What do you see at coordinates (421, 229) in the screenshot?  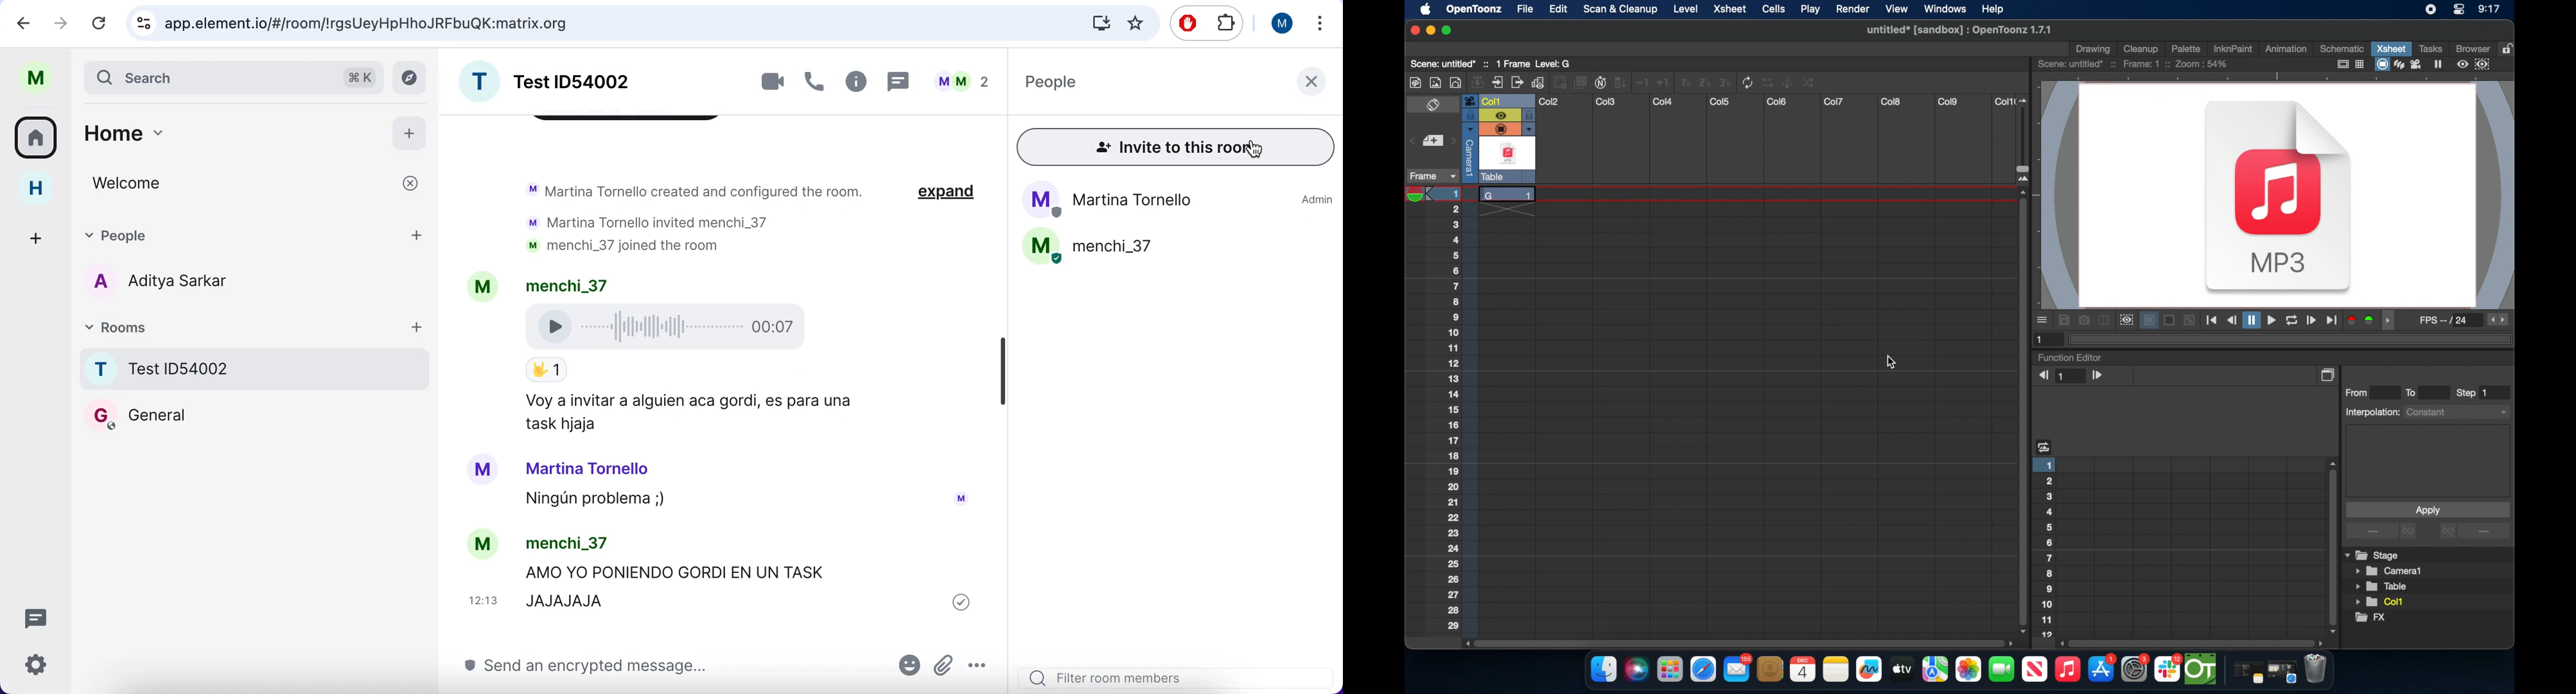 I see `add` at bounding box center [421, 229].